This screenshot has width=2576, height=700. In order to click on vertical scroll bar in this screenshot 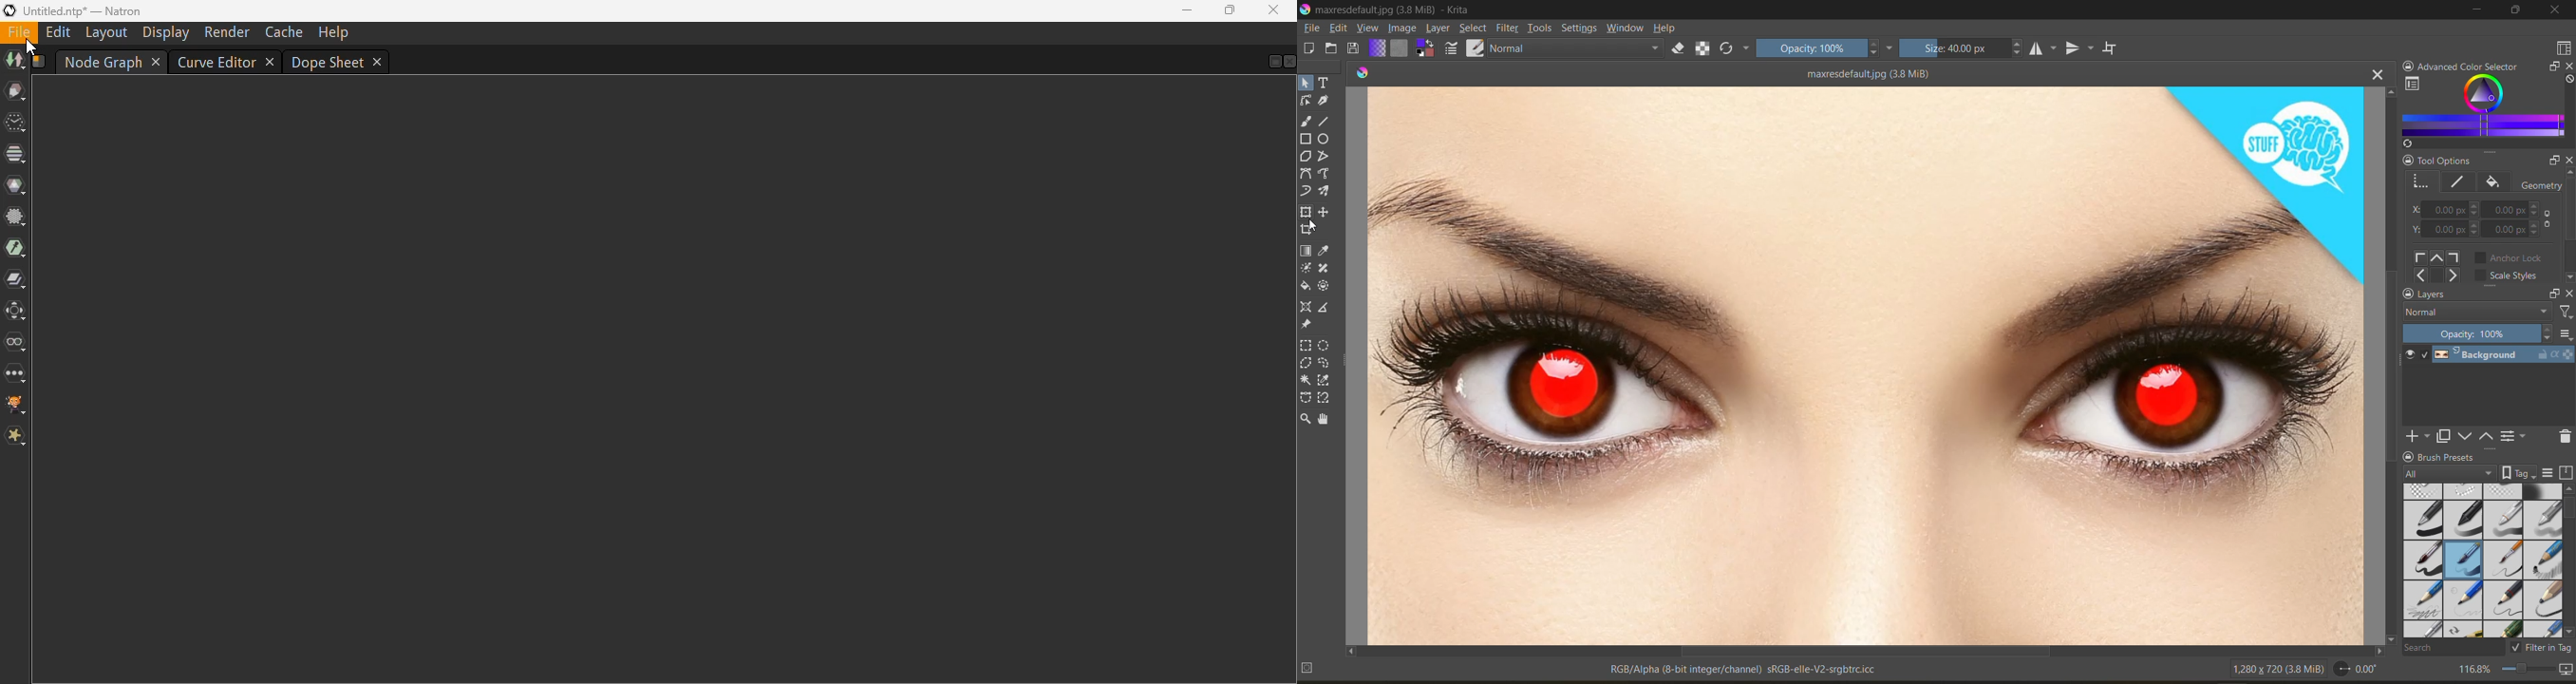, I will do `click(2388, 364)`.